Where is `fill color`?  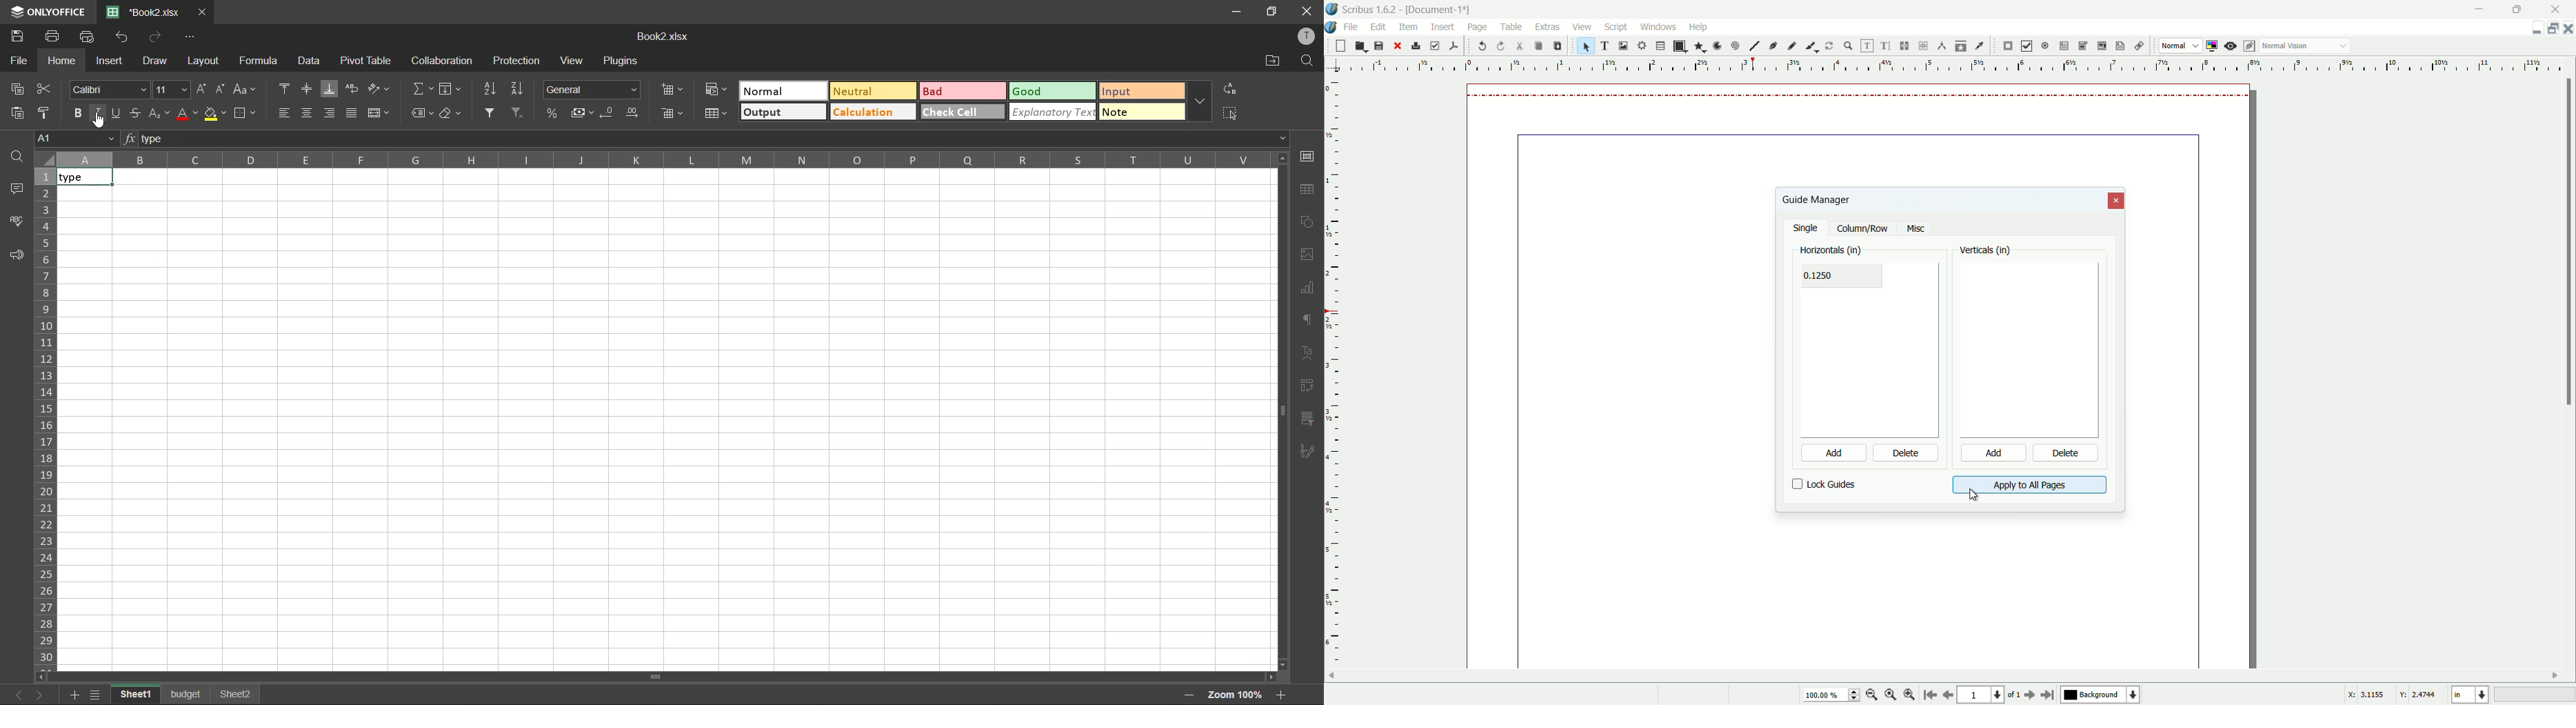 fill color is located at coordinates (214, 113).